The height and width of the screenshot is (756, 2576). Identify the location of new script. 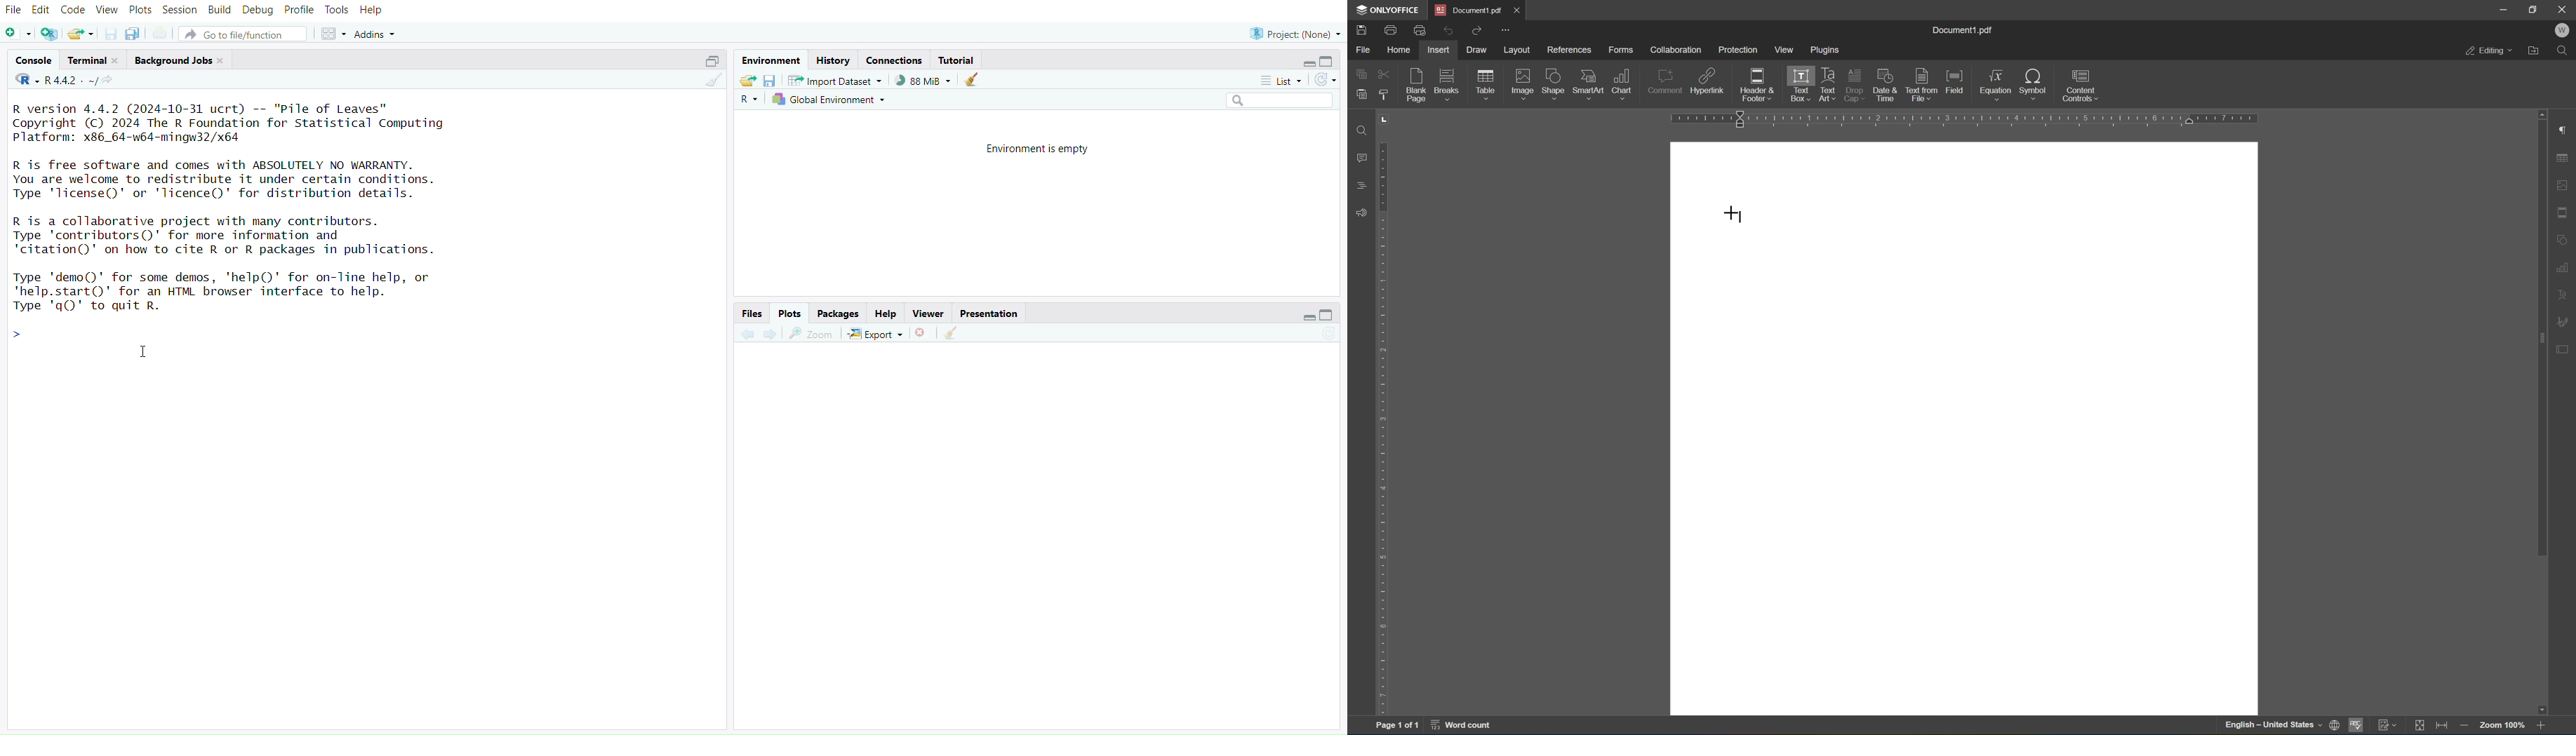
(18, 35).